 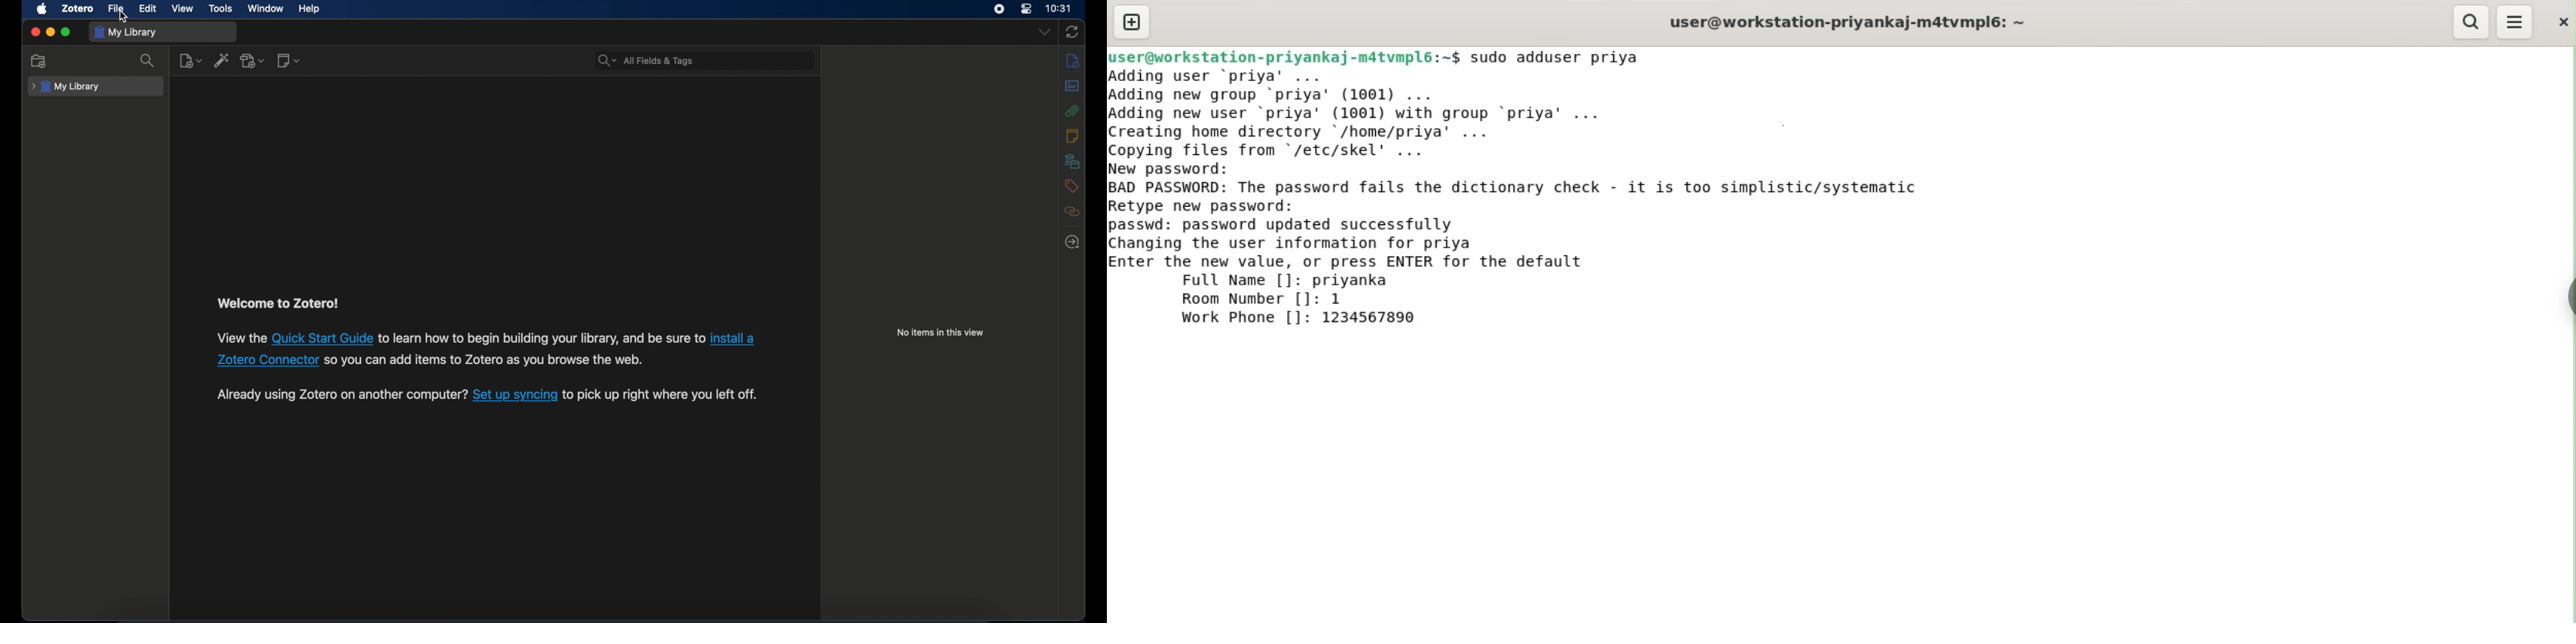 I want to click on related, so click(x=1073, y=212).